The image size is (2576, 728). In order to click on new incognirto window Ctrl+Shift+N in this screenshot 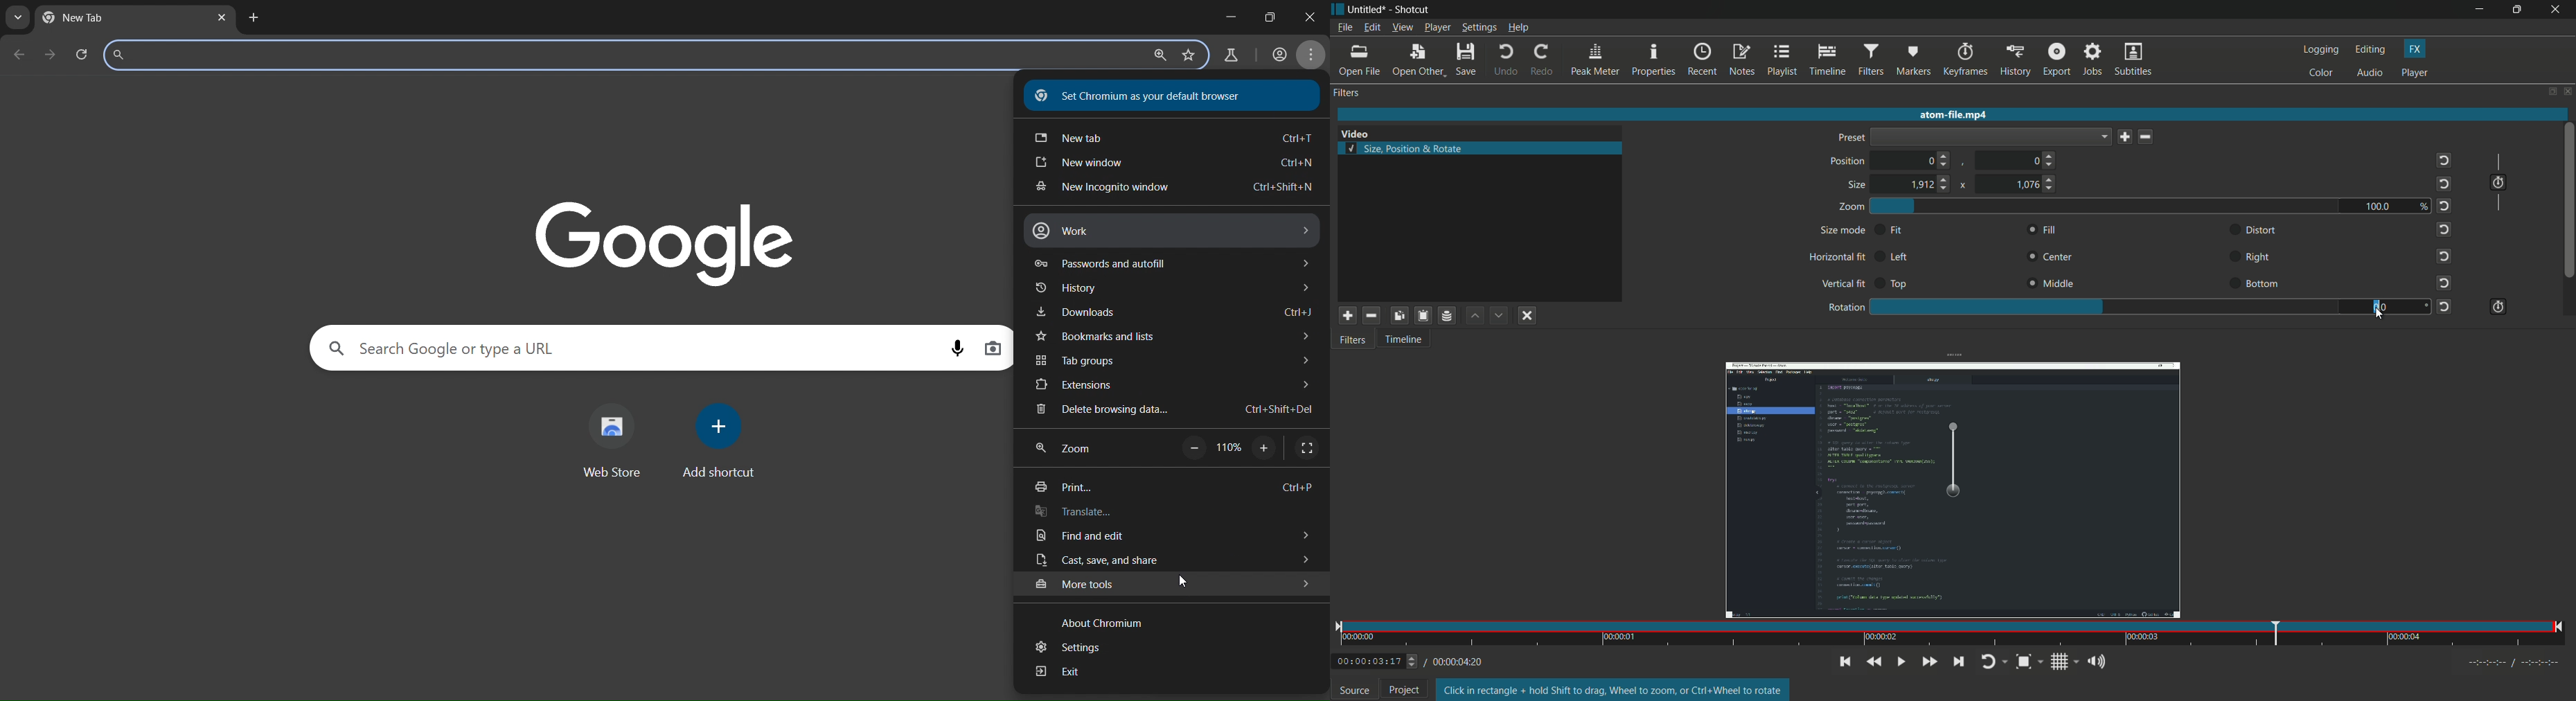, I will do `click(1171, 189)`.